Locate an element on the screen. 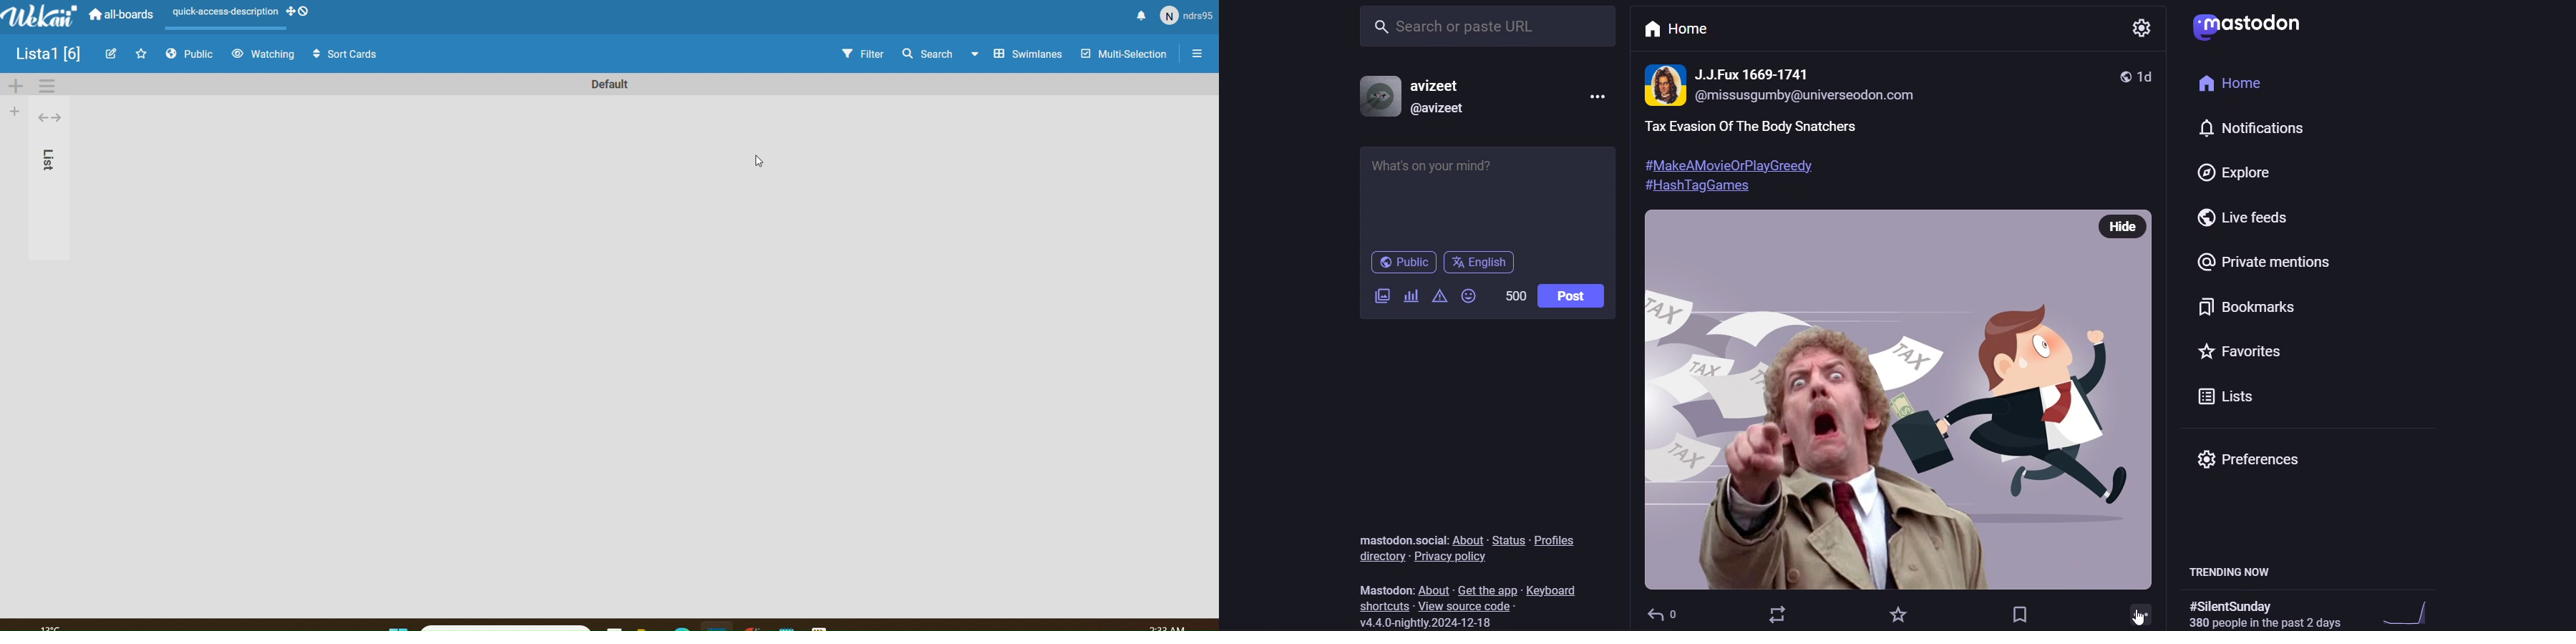  all boards is located at coordinates (119, 15).